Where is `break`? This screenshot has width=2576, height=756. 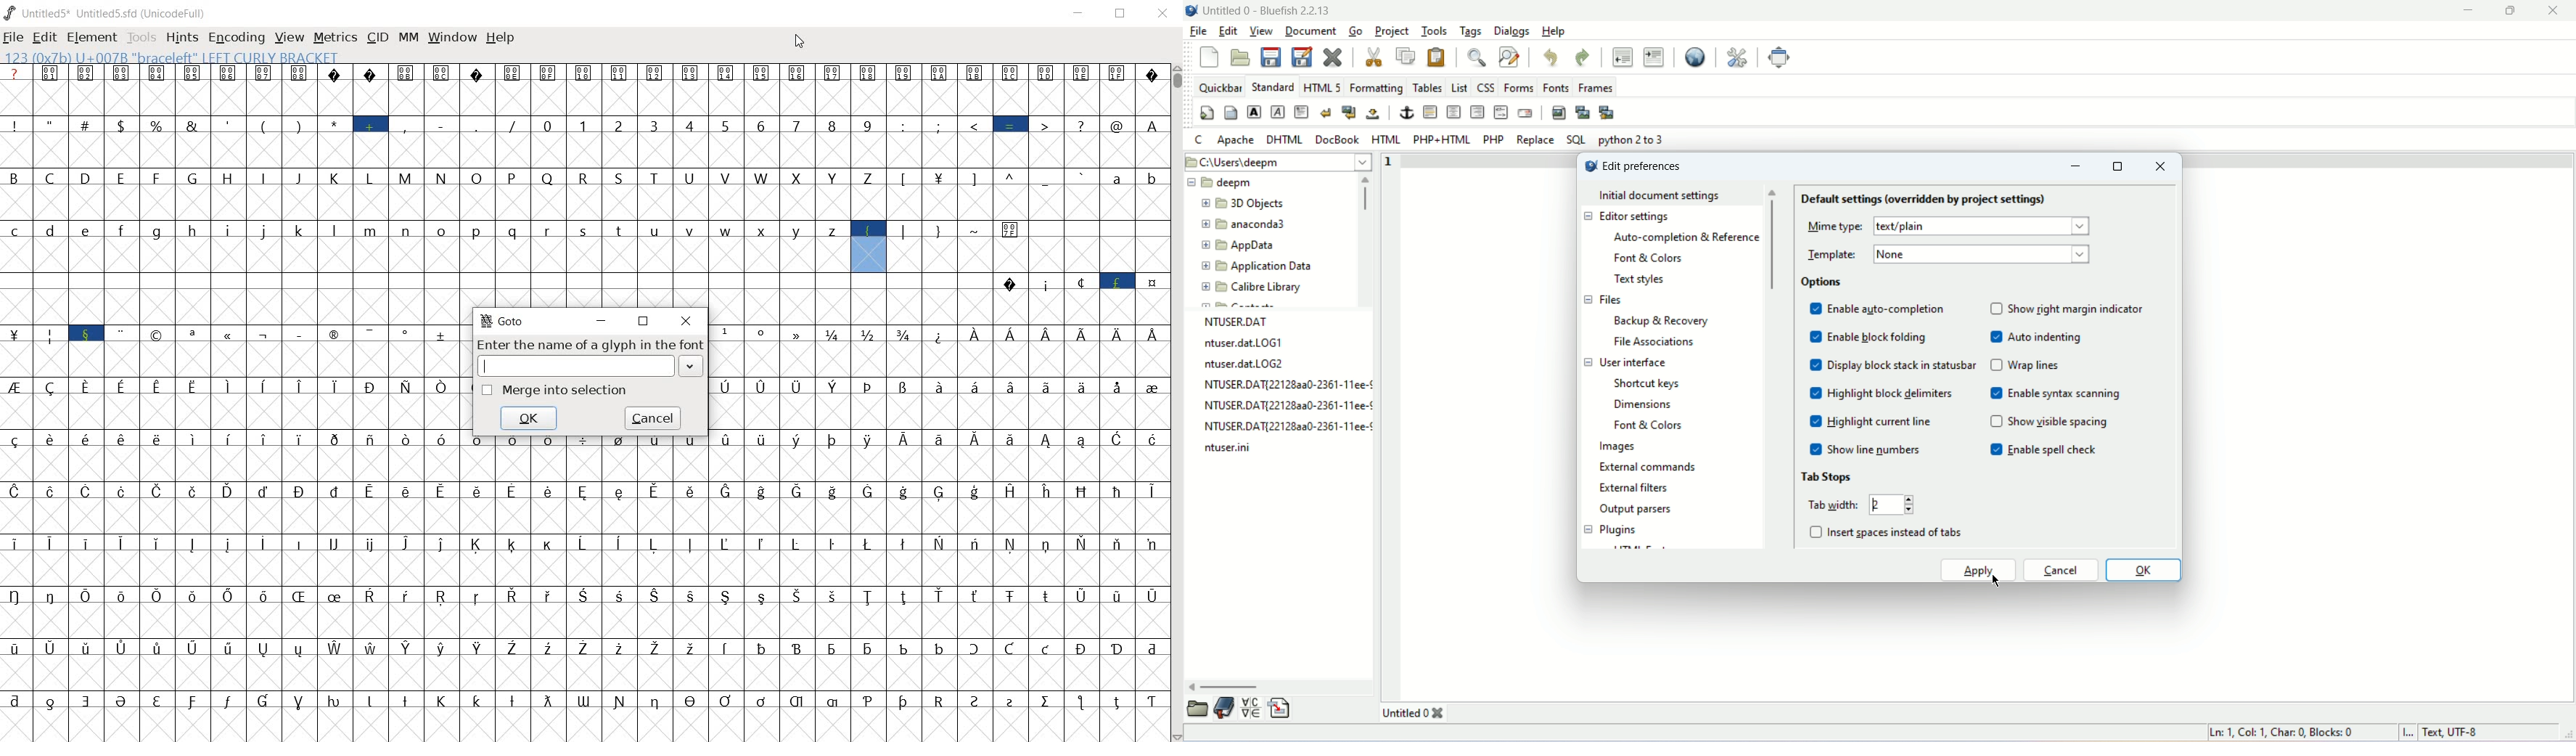
break is located at coordinates (1323, 113).